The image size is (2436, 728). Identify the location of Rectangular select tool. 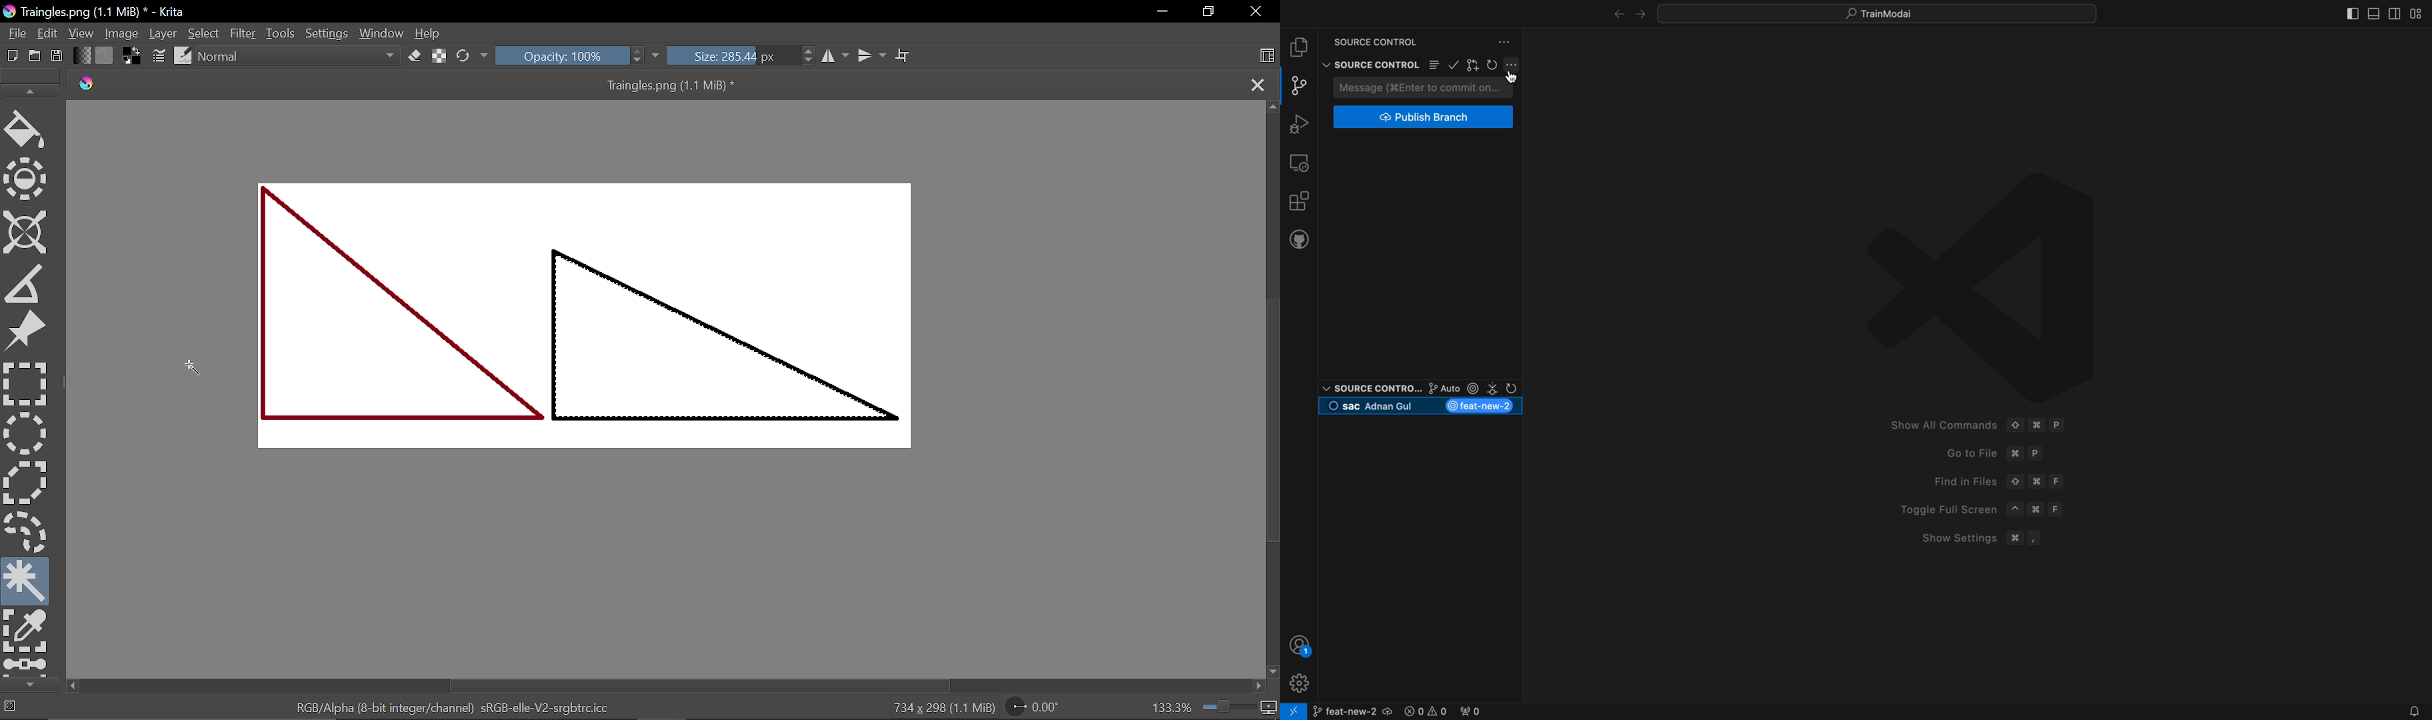
(27, 384).